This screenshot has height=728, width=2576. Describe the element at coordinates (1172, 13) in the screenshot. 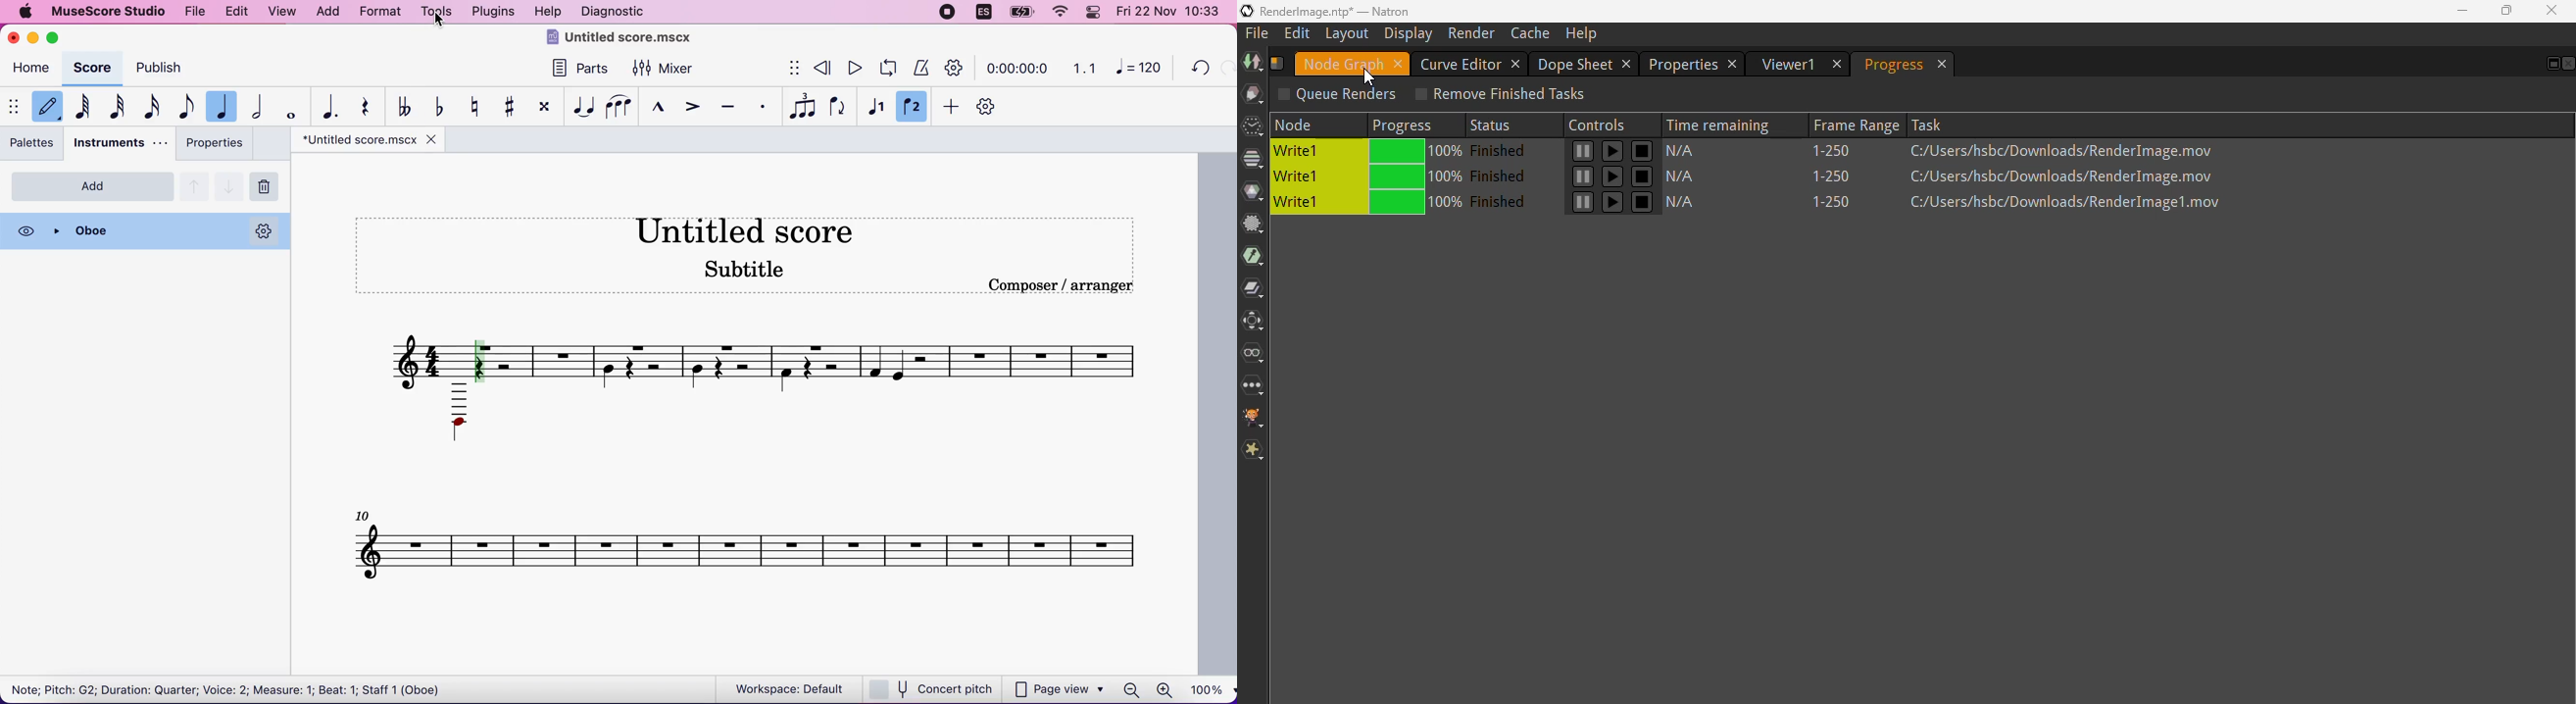

I see `time and date` at that location.